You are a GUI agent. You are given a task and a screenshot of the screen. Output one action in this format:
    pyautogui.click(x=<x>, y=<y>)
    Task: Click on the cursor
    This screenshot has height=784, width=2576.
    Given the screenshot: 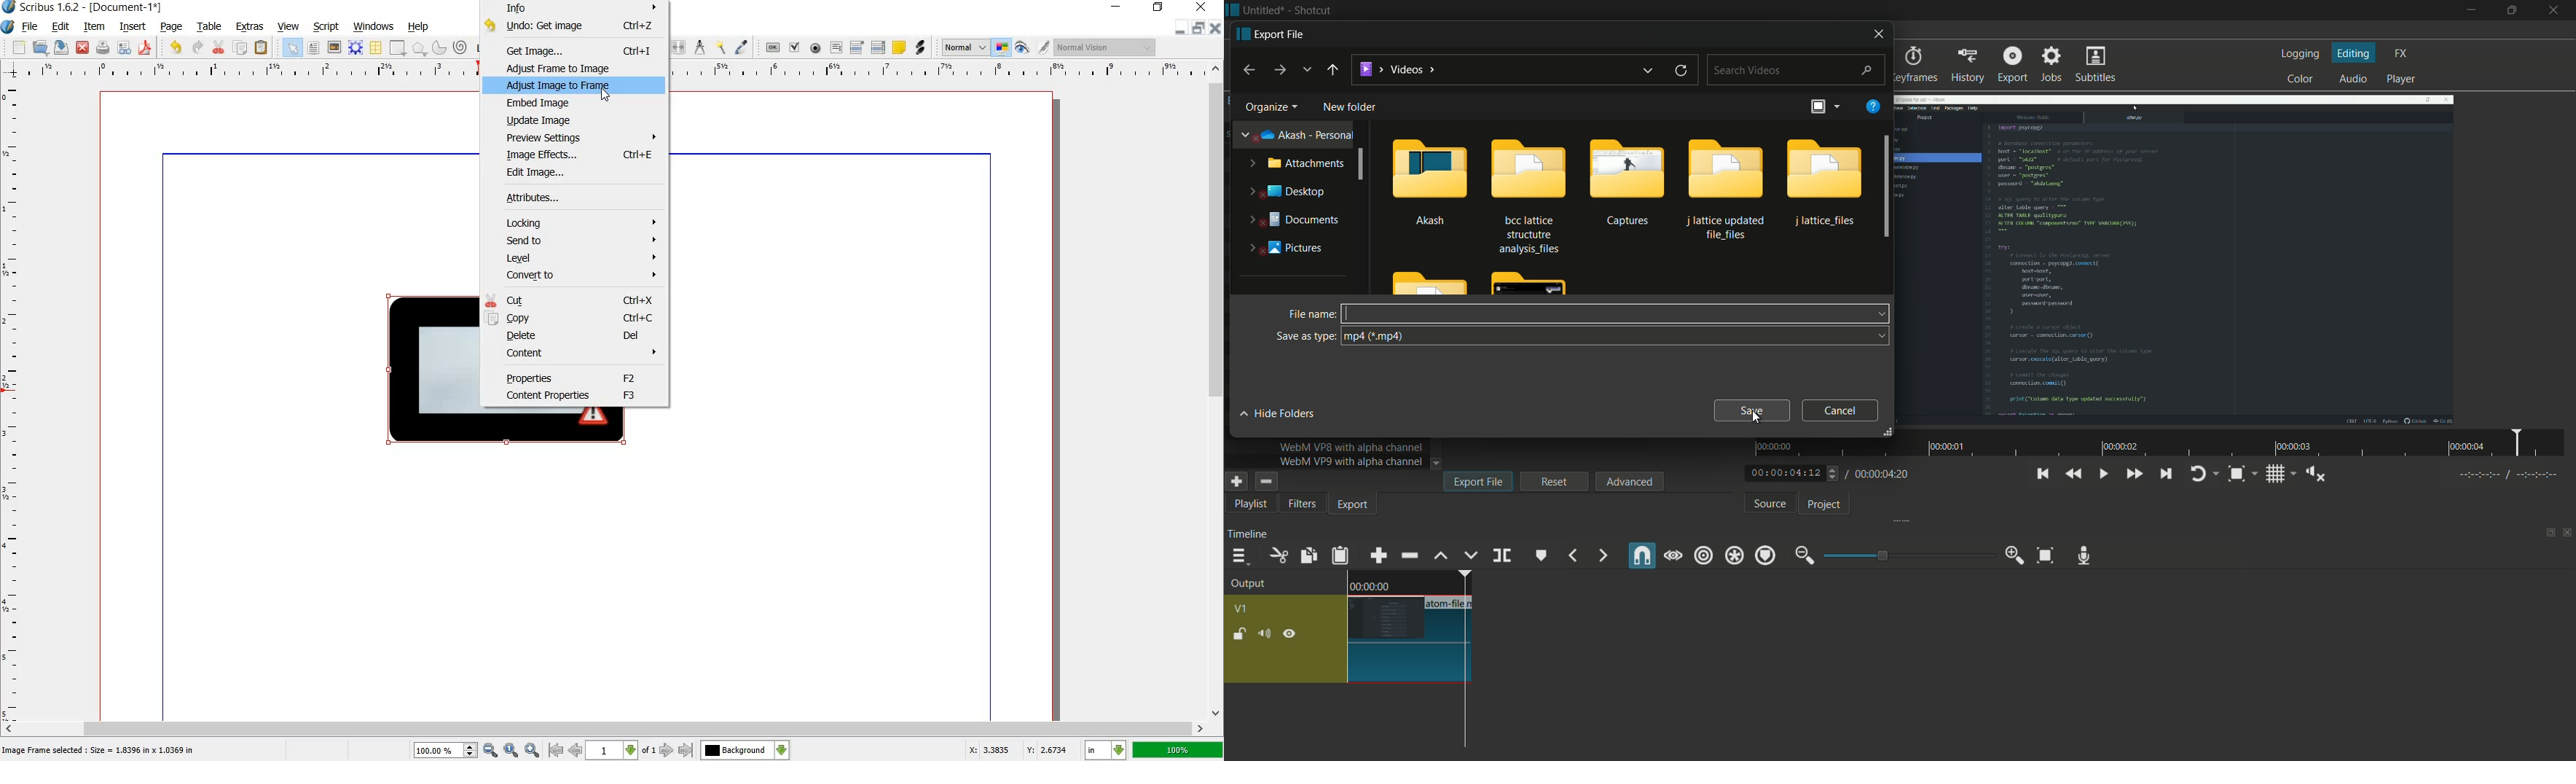 What is the action you would take?
    pyautogui.click(x=1353, y=312)
    